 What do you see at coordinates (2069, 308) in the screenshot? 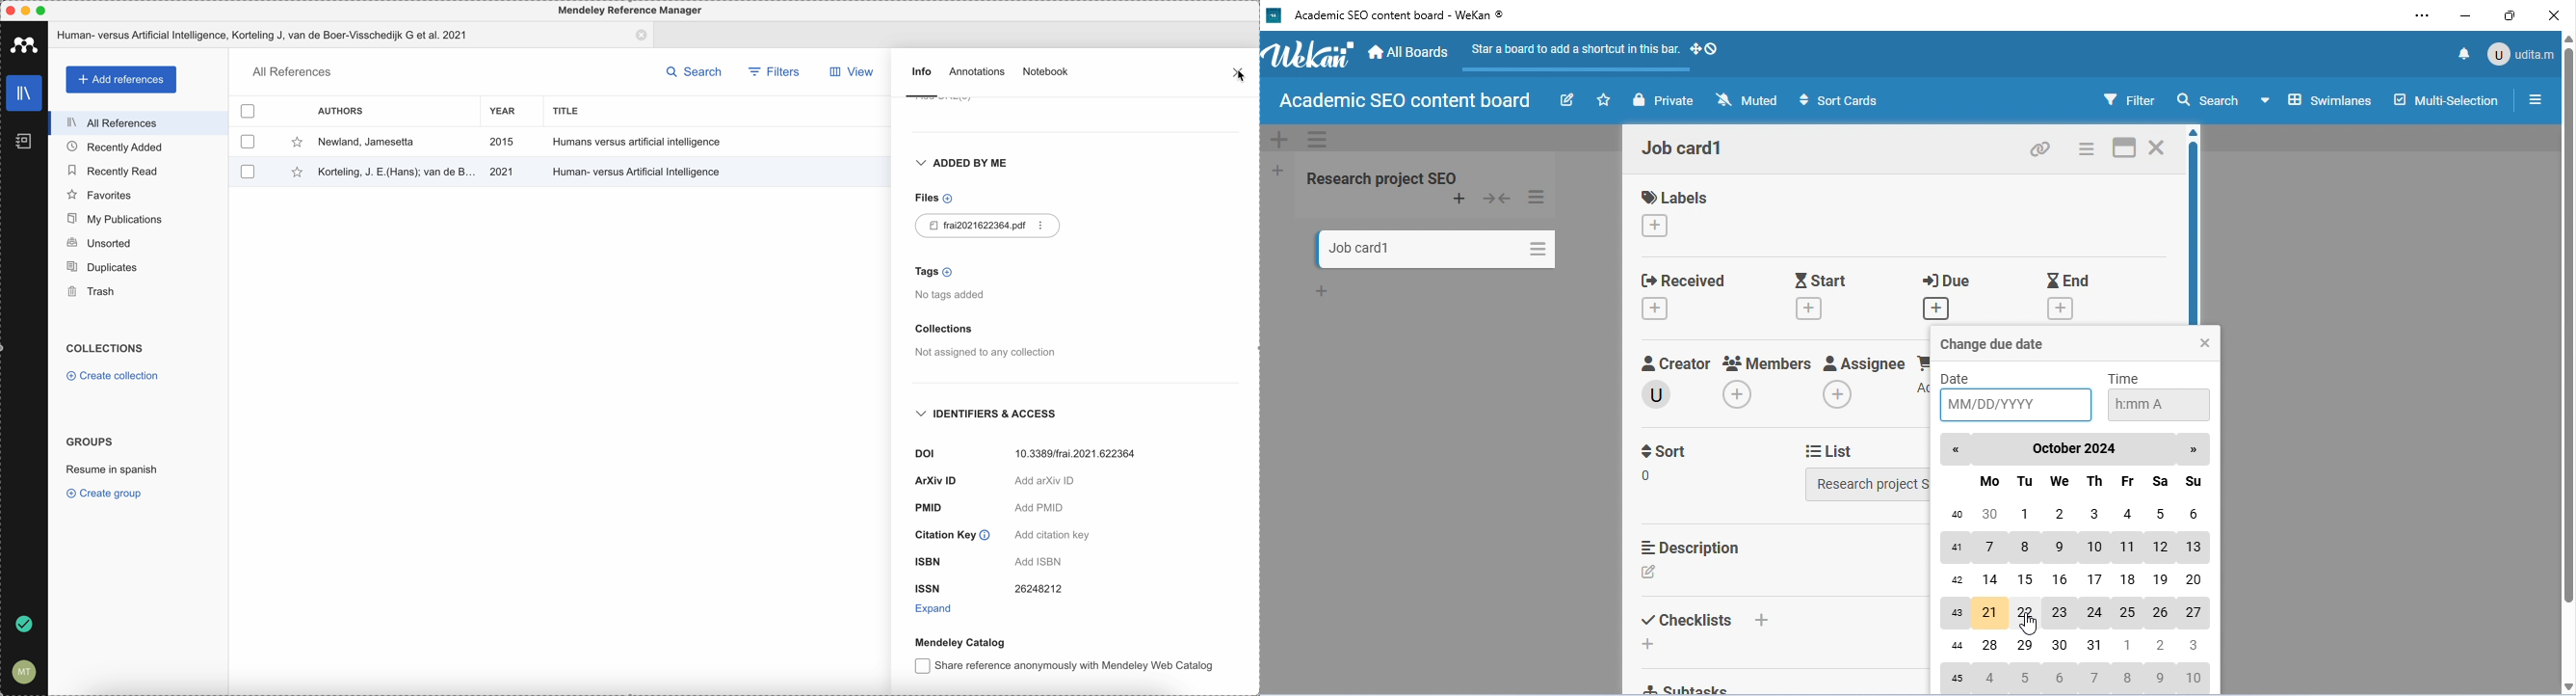
I see `add end date` at bounding box center [2069, 308].